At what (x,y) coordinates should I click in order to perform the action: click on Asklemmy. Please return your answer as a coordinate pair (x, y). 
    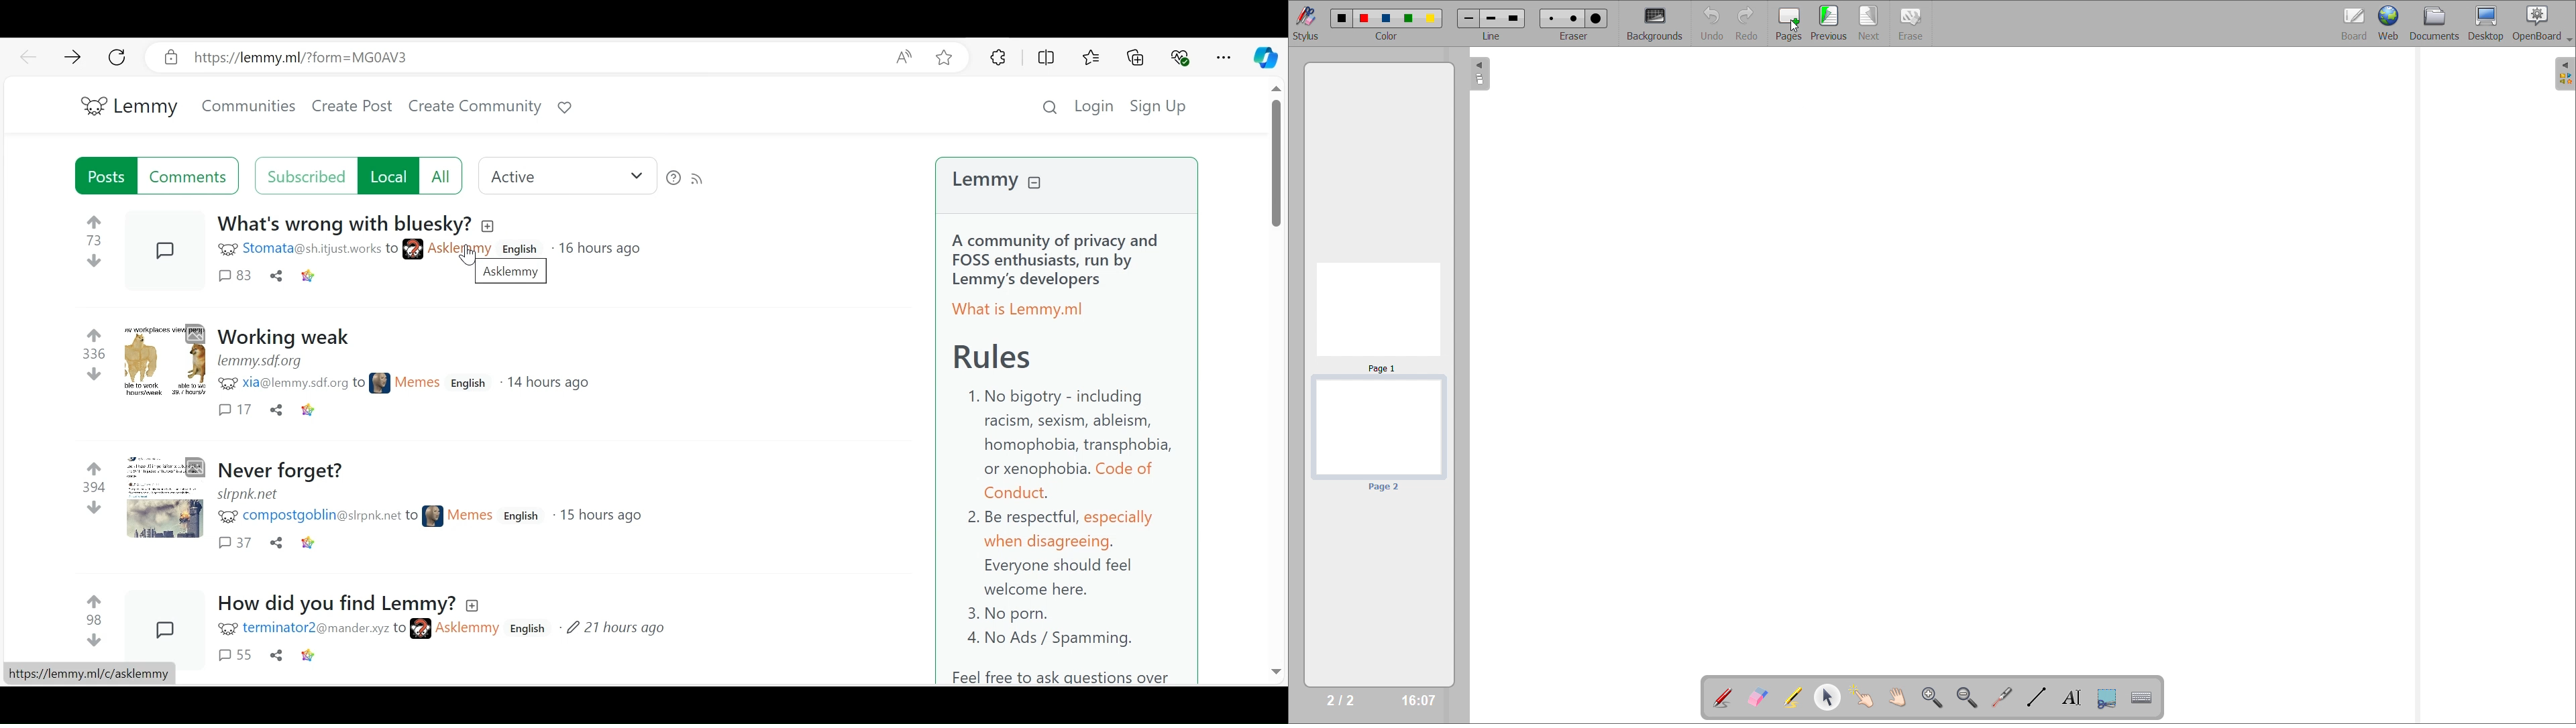
    Looking at the image, I should click on (511, 273).